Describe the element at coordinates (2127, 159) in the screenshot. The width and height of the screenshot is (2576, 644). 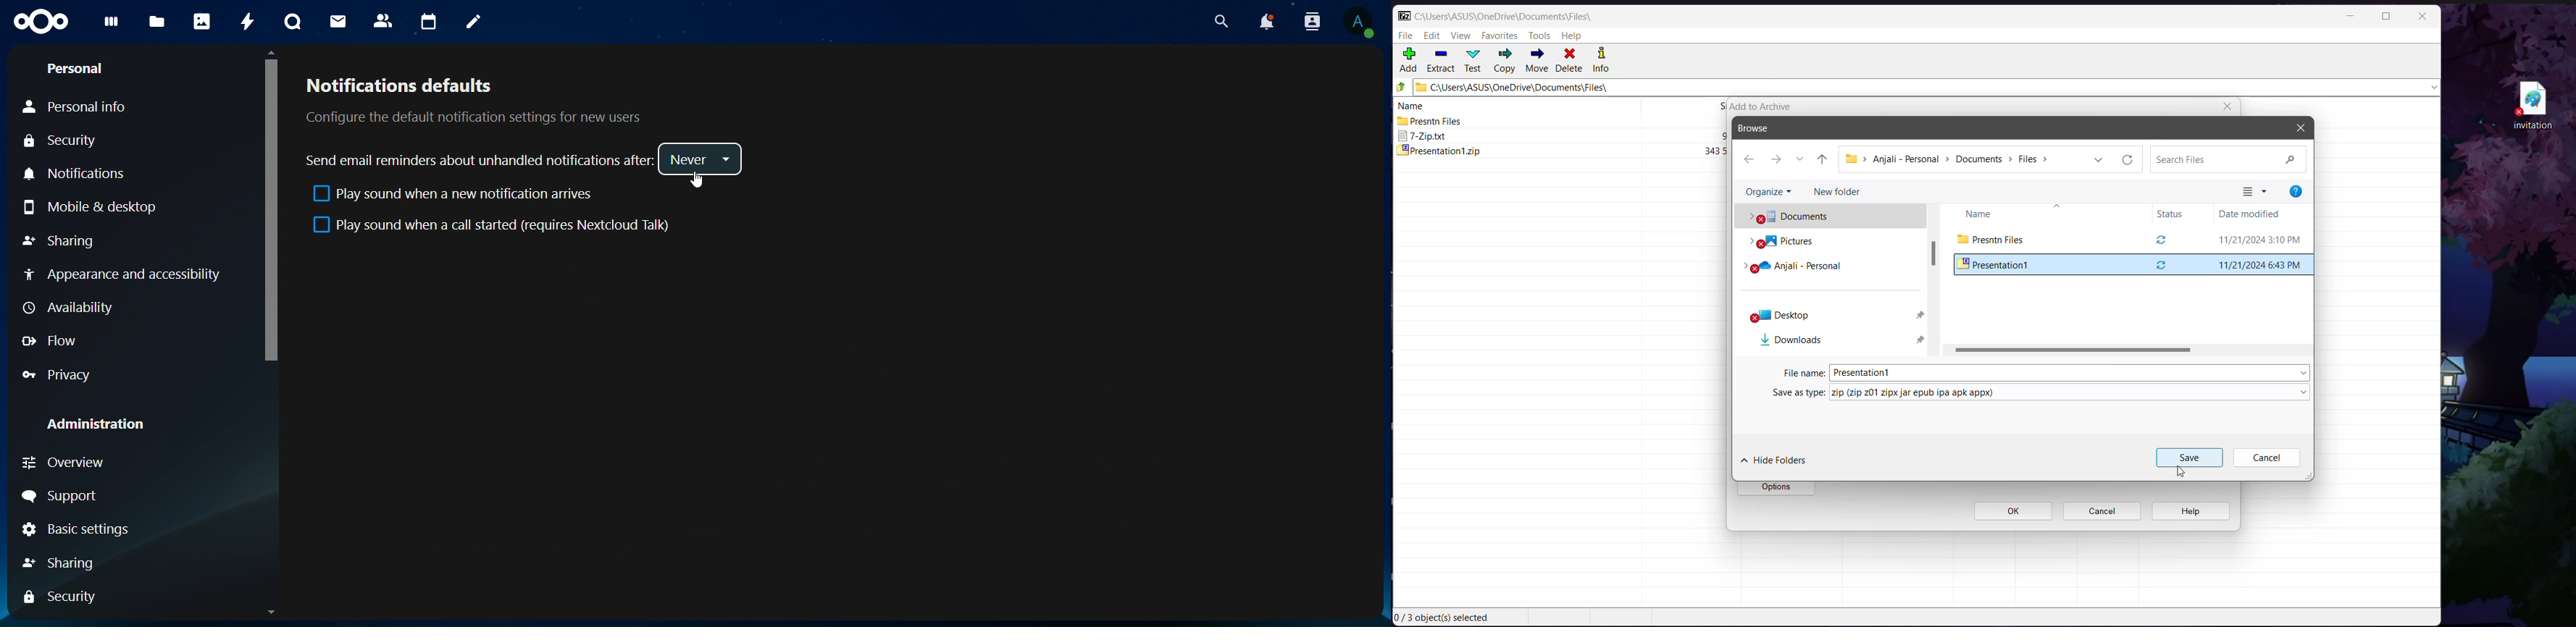
I see `Refresh current folder` at that location.